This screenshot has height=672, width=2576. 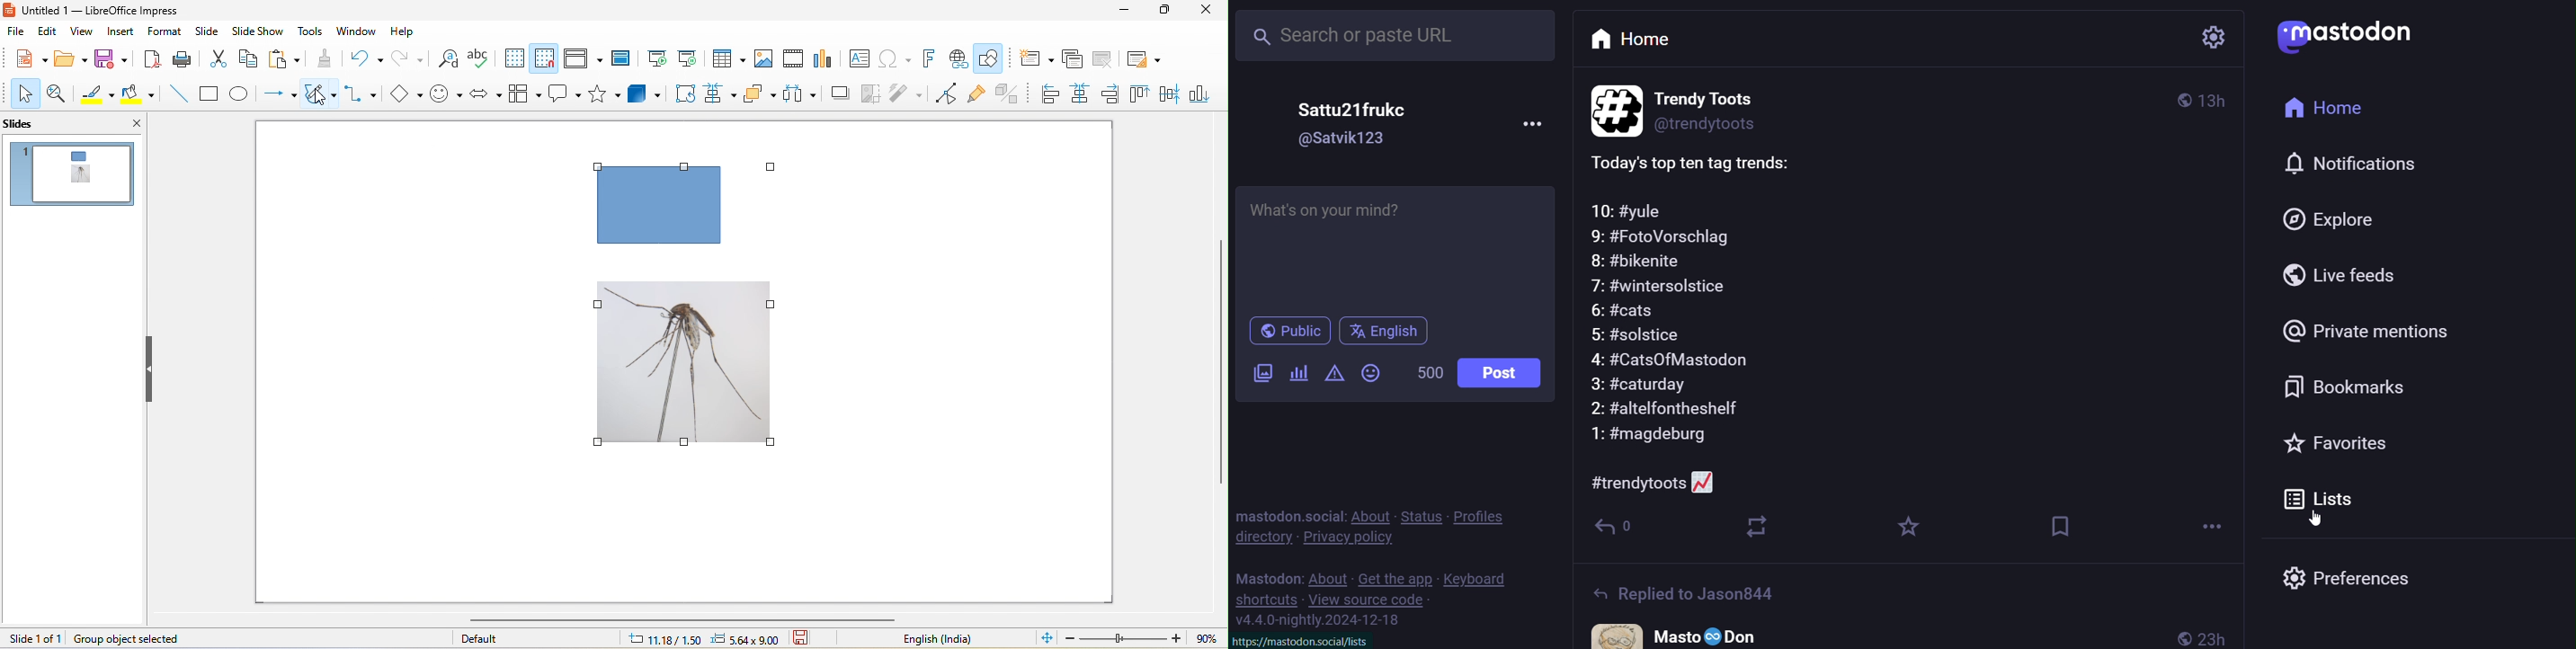 What do you see at coordinates (688, 619) in the screenshot?
I see `horizontal scroll bar` at bounding box center [688, 619].